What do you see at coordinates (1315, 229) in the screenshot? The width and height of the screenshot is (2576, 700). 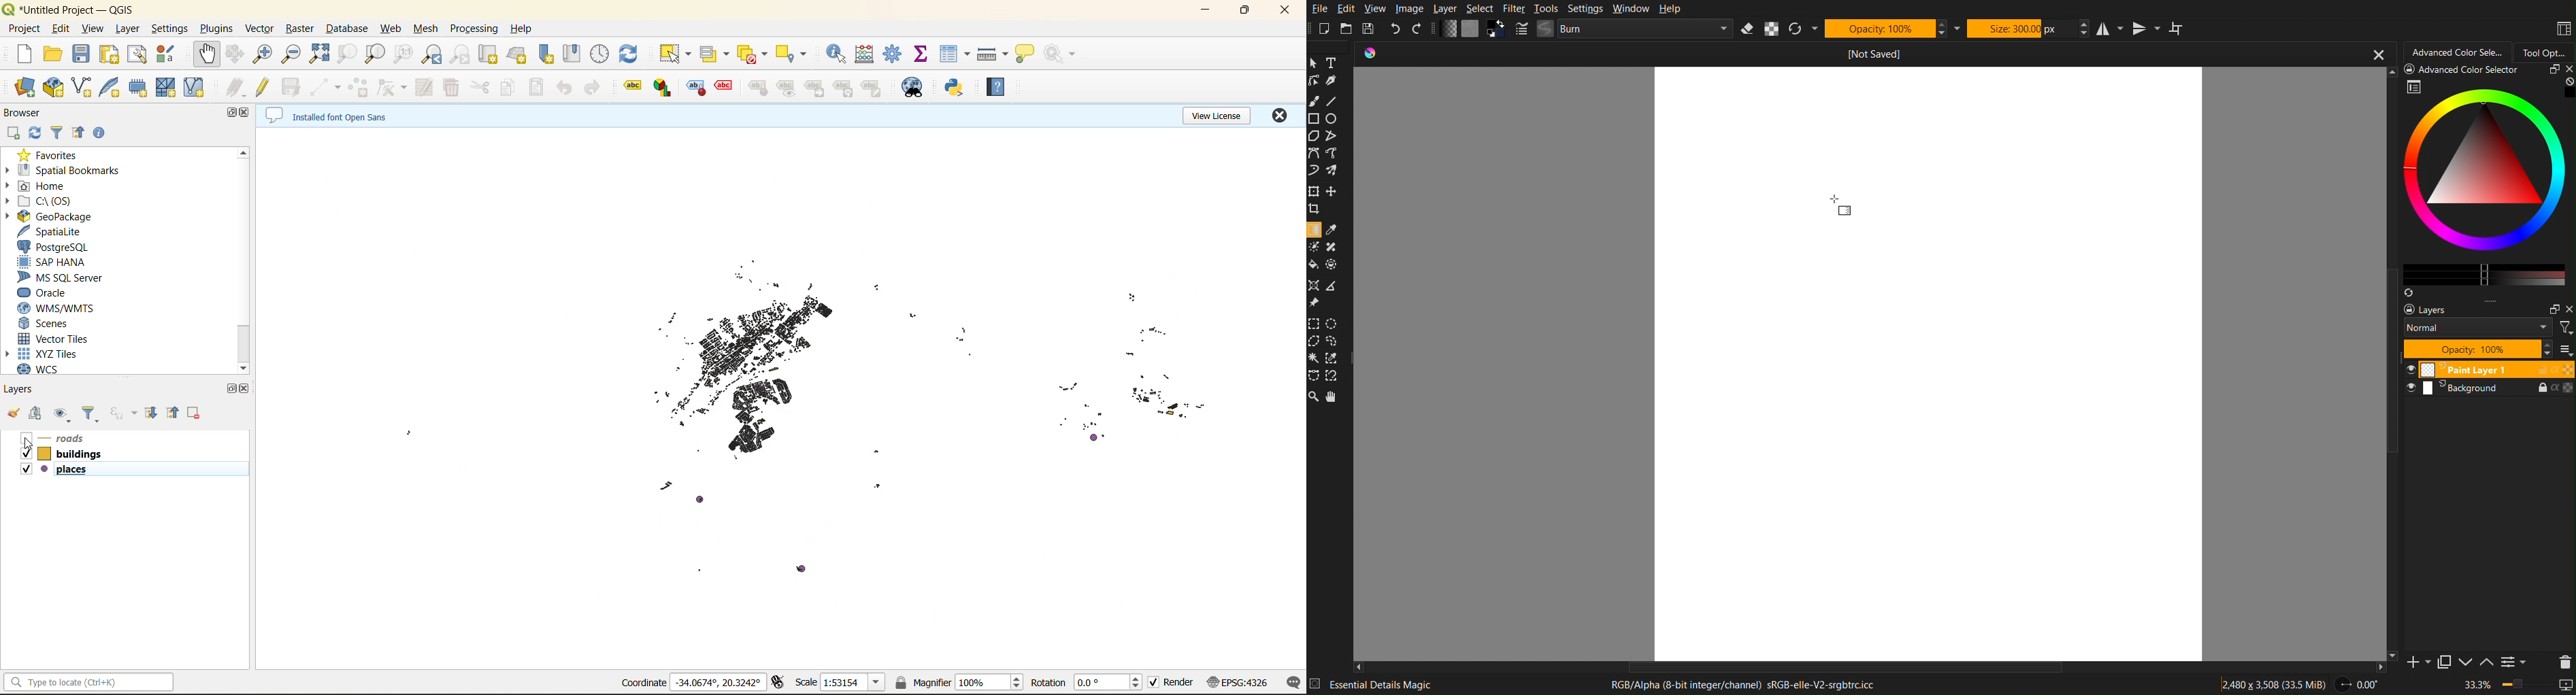 I see `selected Gradient Tool` at bounding box center [1315, 229].